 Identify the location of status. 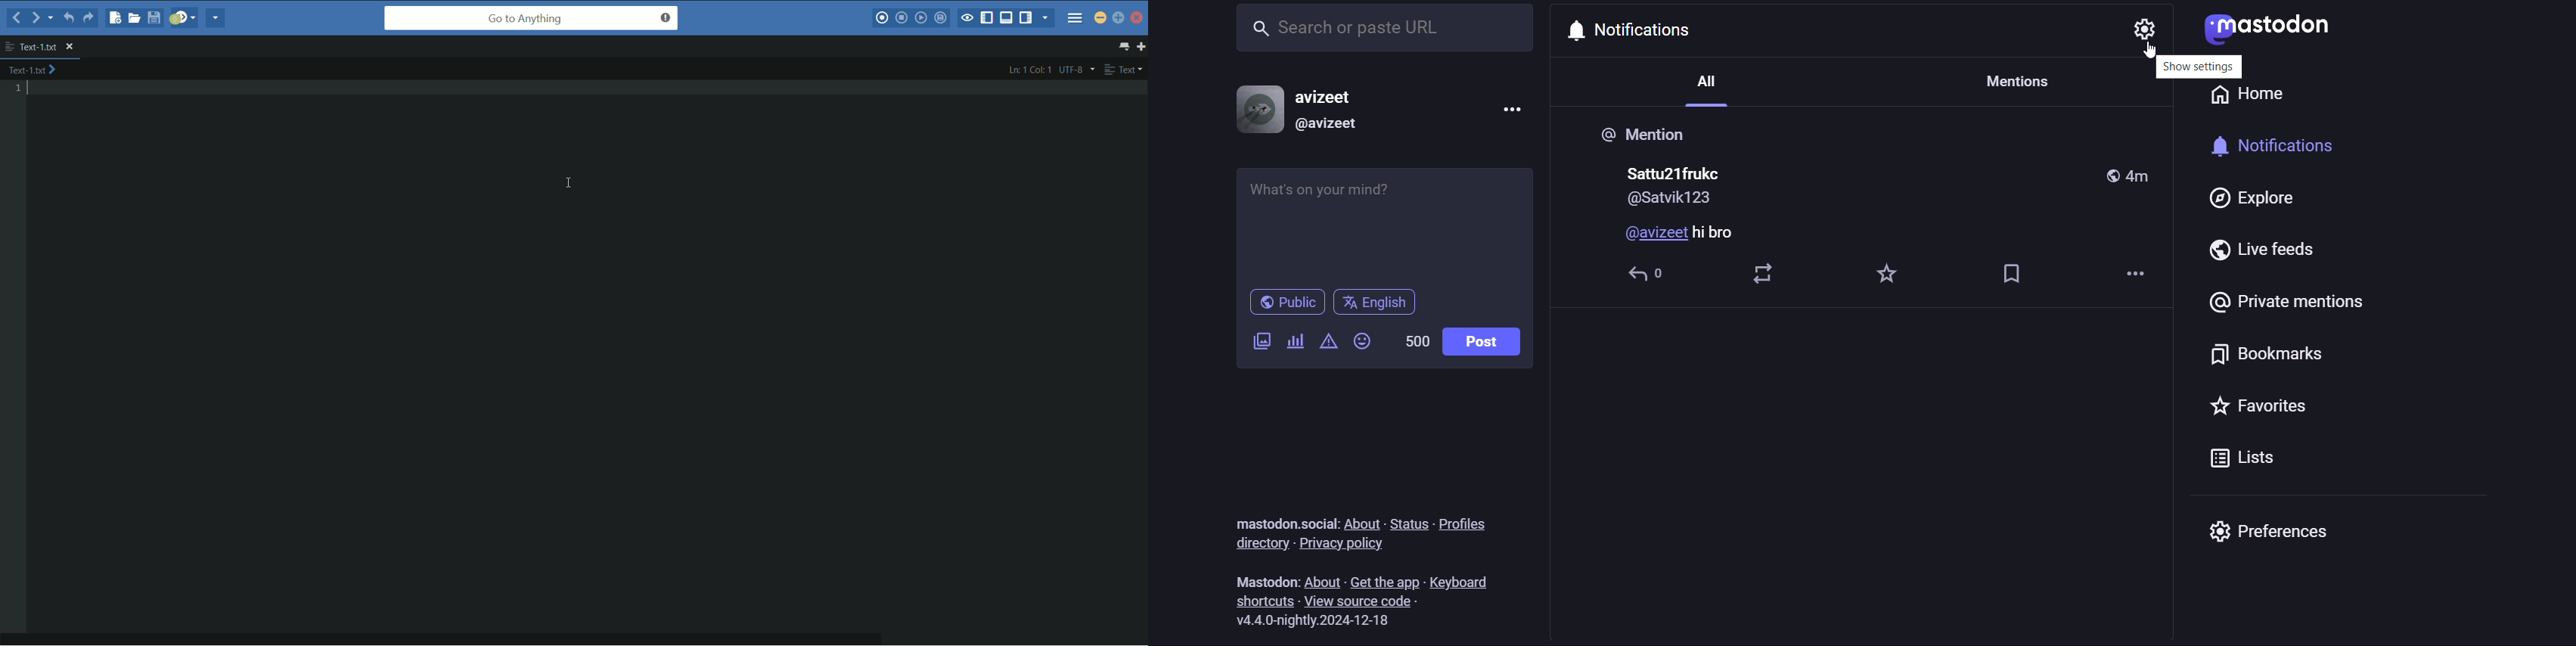
(1407, 520).